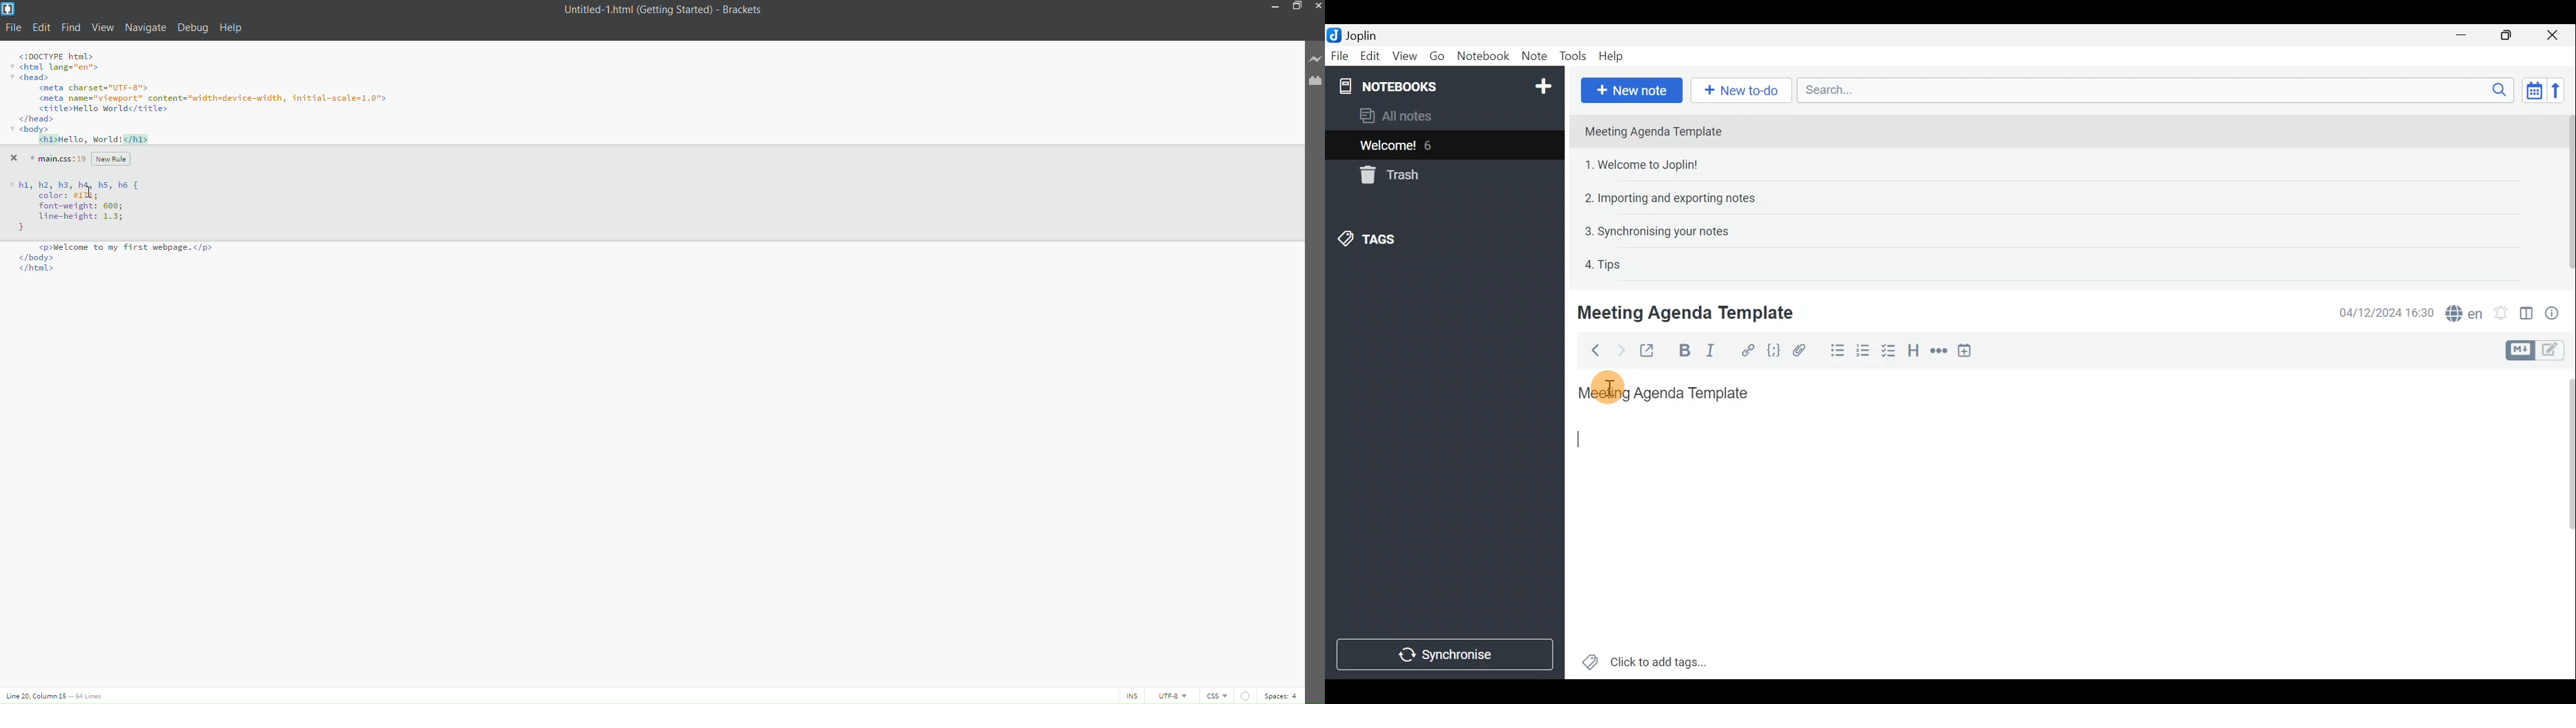 This screenshot has width=2576, height=728. Describe the element at coordinates (1749, 350) in the screenshot. I see `Hyperlink` at that location.